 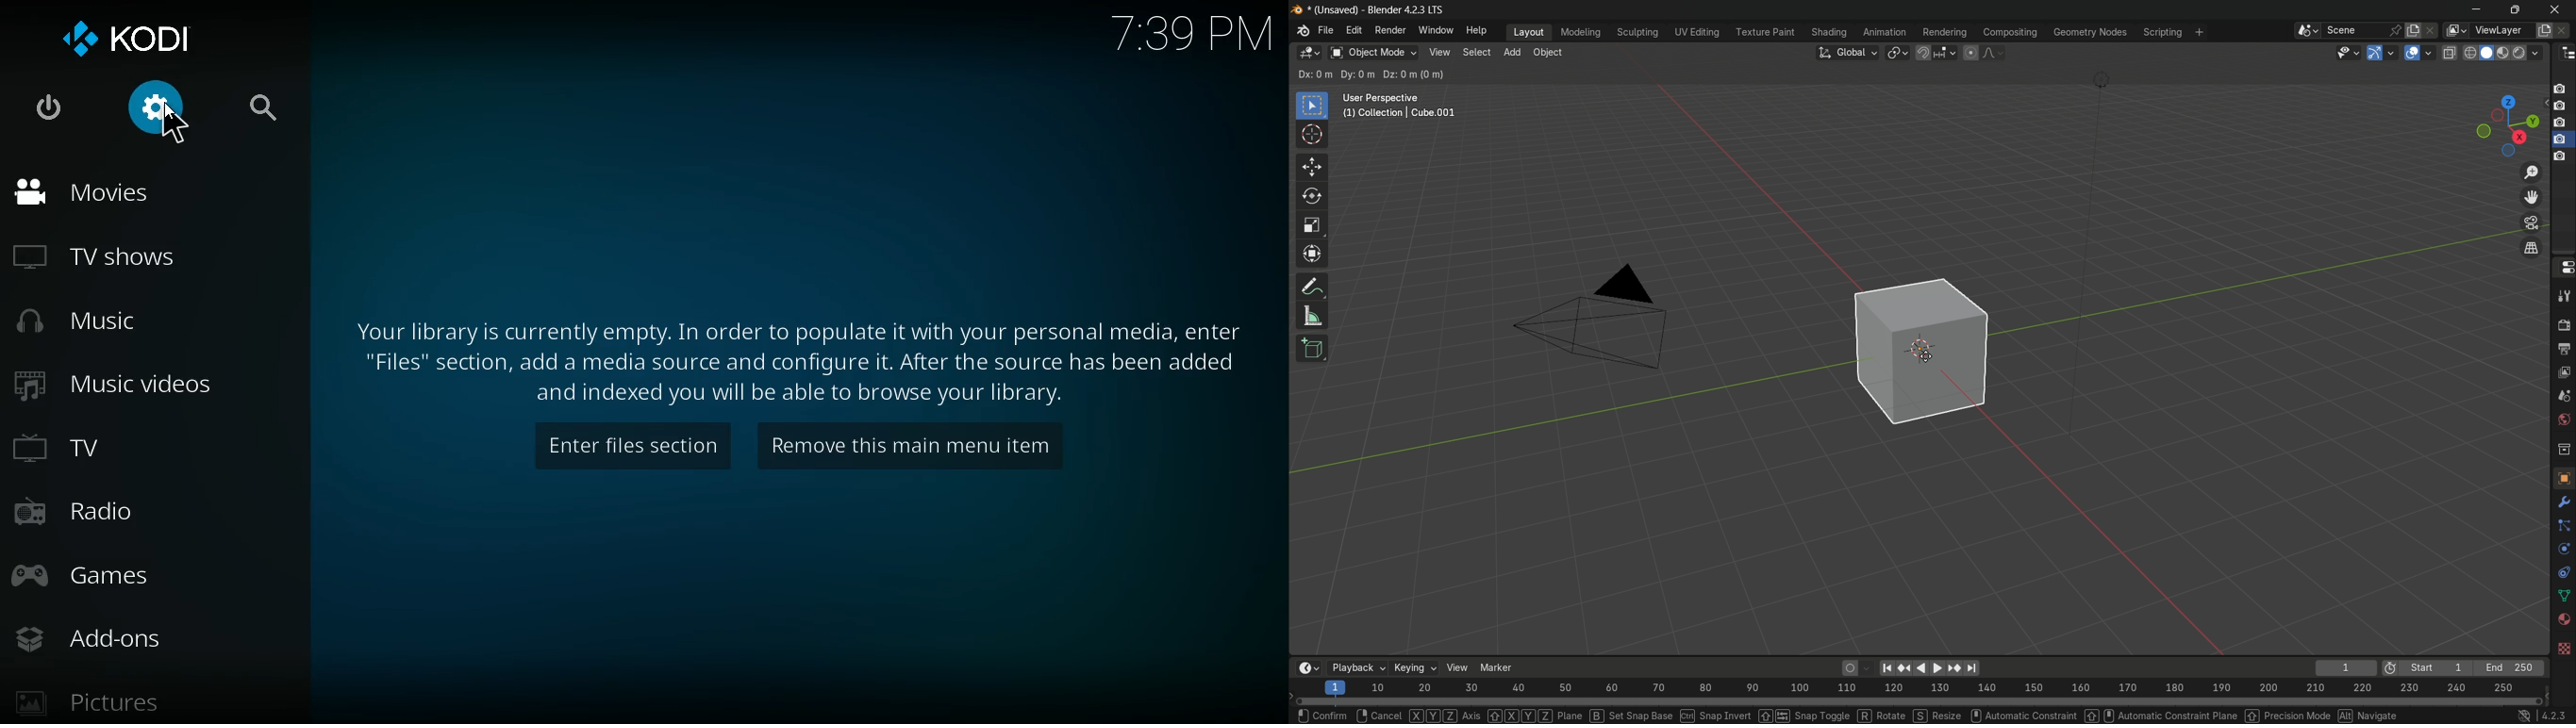 What do you see at coordinates (1806, 714) in the screenshot?
I see `Snap Toggle` at bounding box center [1806, 714].